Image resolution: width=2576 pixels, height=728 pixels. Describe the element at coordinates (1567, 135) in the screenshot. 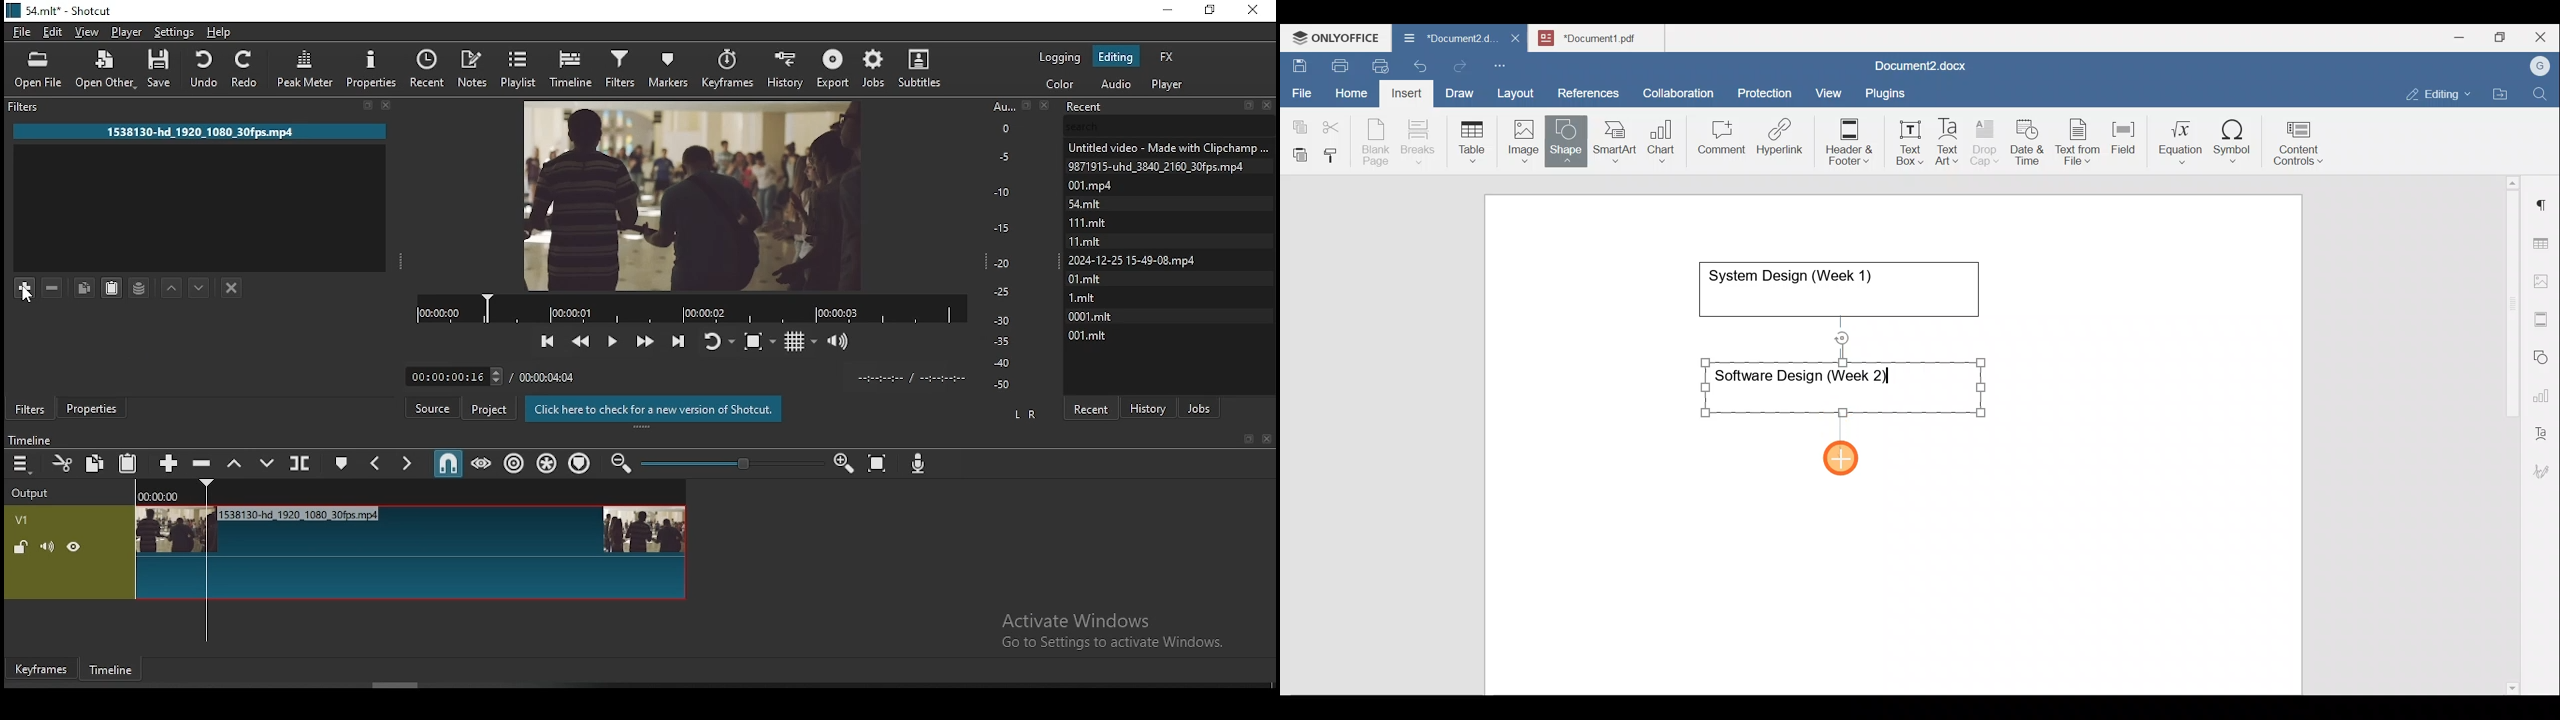

I see `Shape` at that location.